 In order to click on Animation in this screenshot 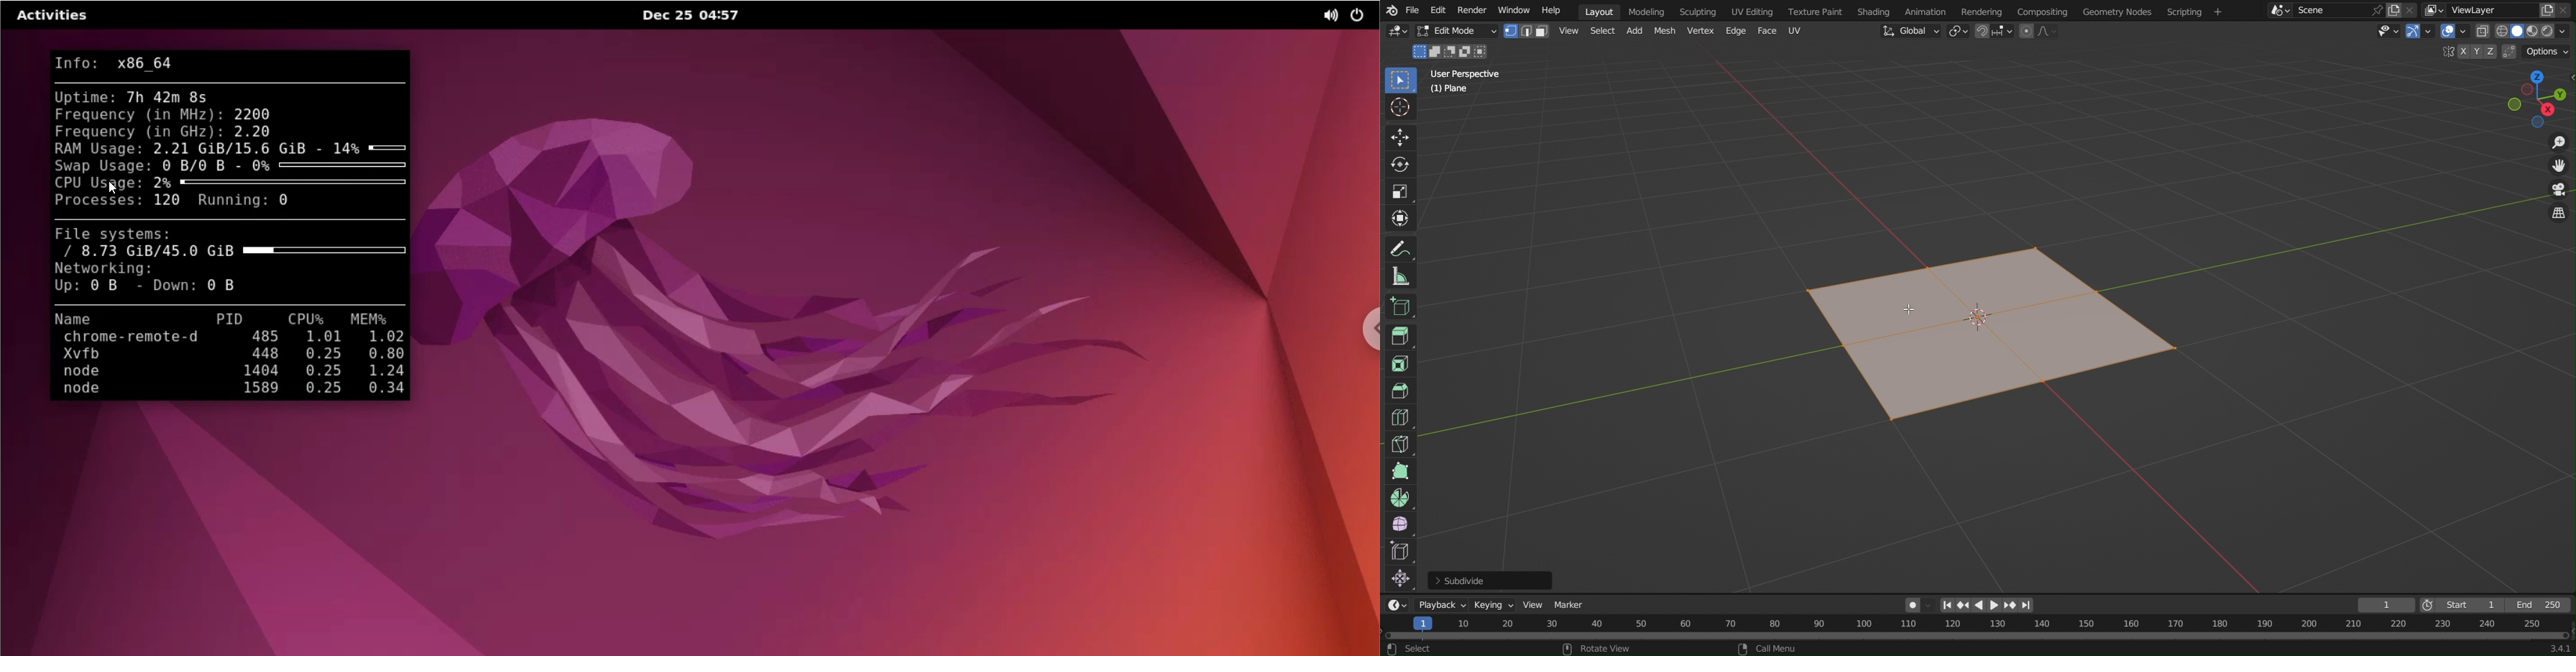, I will do `click(1926, 11)`.